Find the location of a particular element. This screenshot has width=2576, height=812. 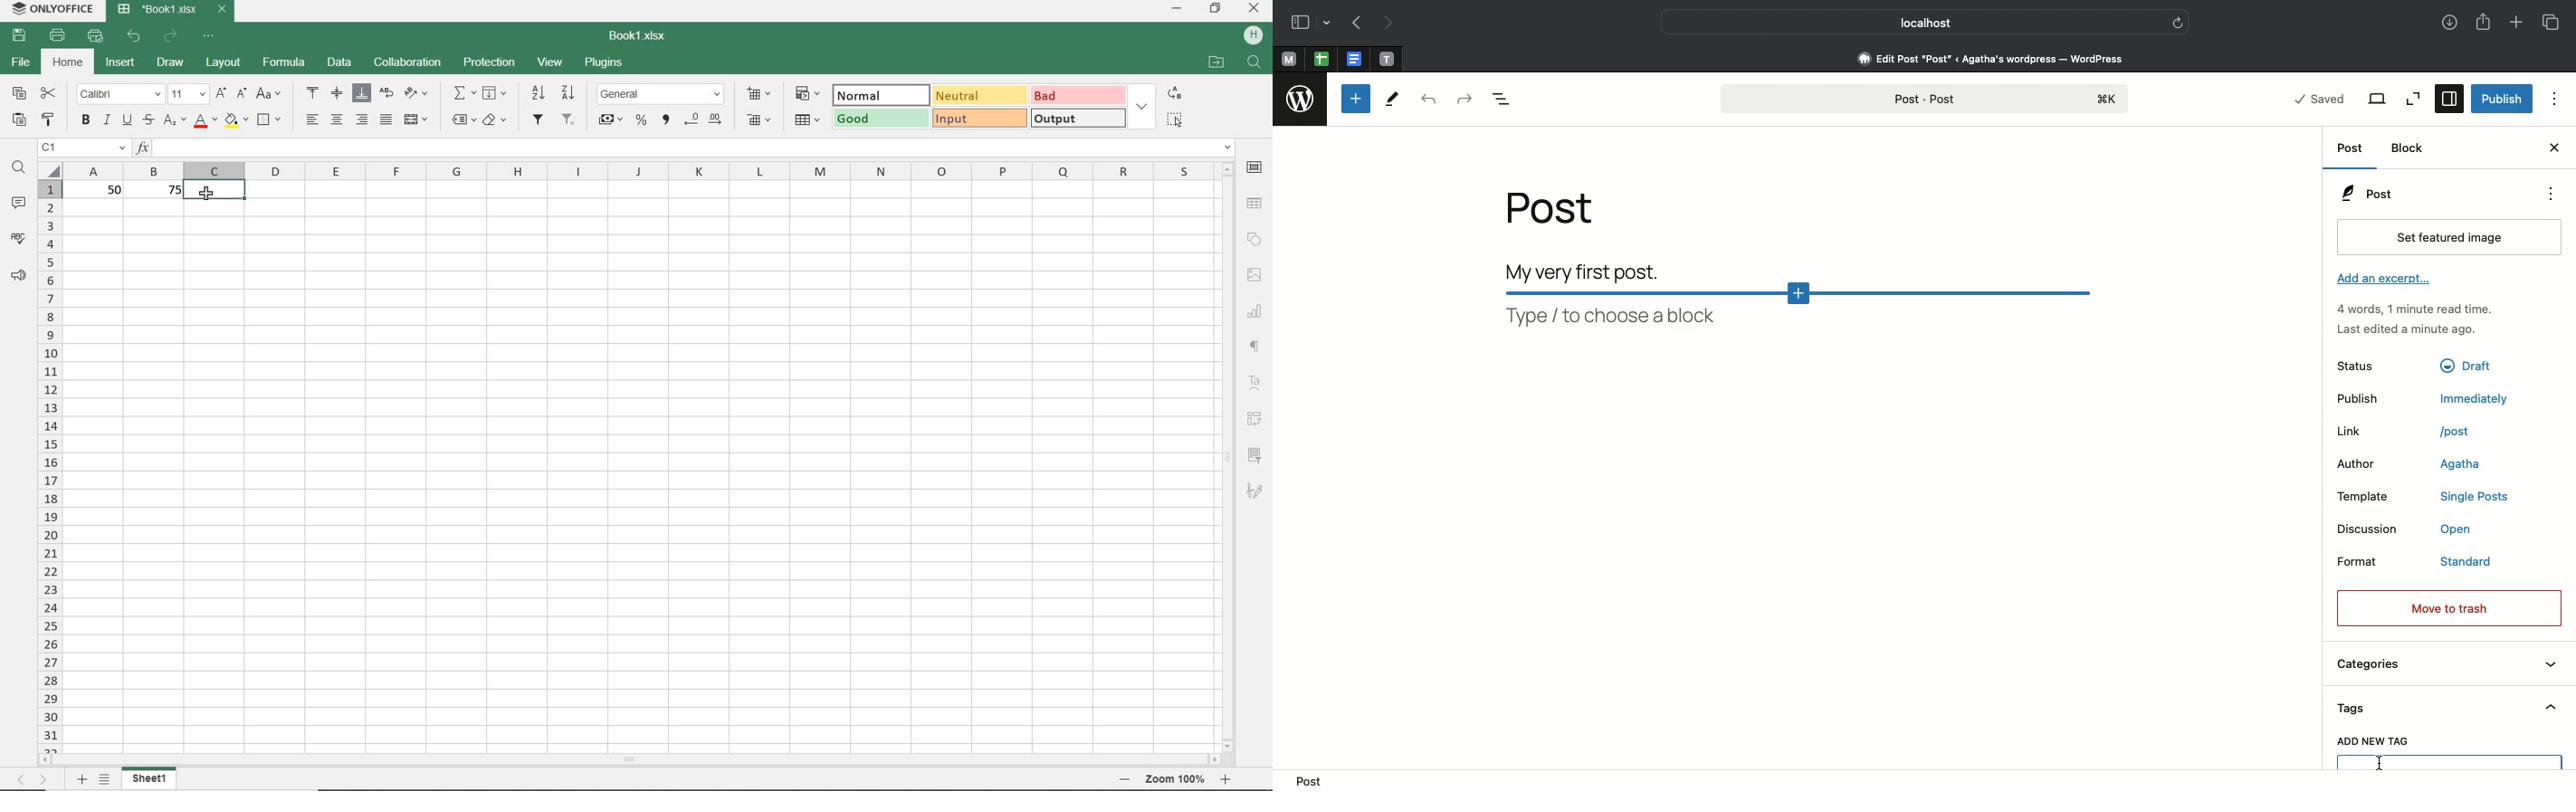

Post is located at coordinates (2352, 150).